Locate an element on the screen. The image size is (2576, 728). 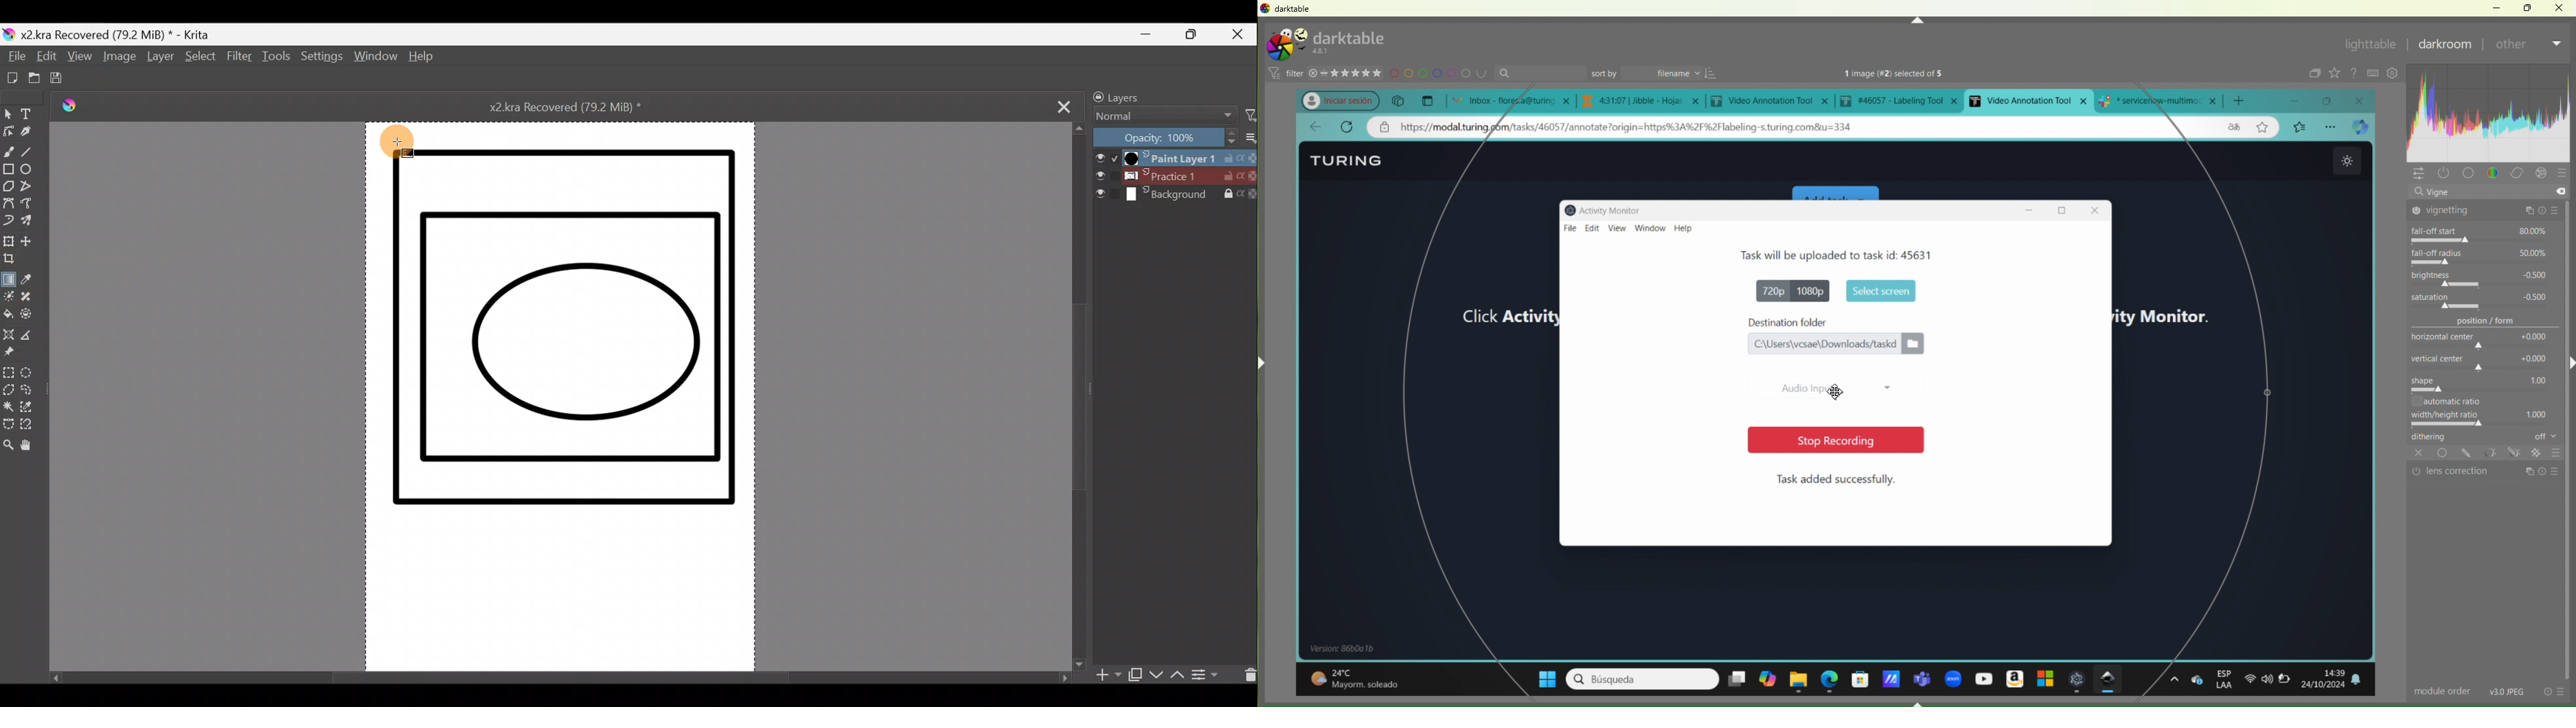
windows details is located at coordinates (1349, 648).